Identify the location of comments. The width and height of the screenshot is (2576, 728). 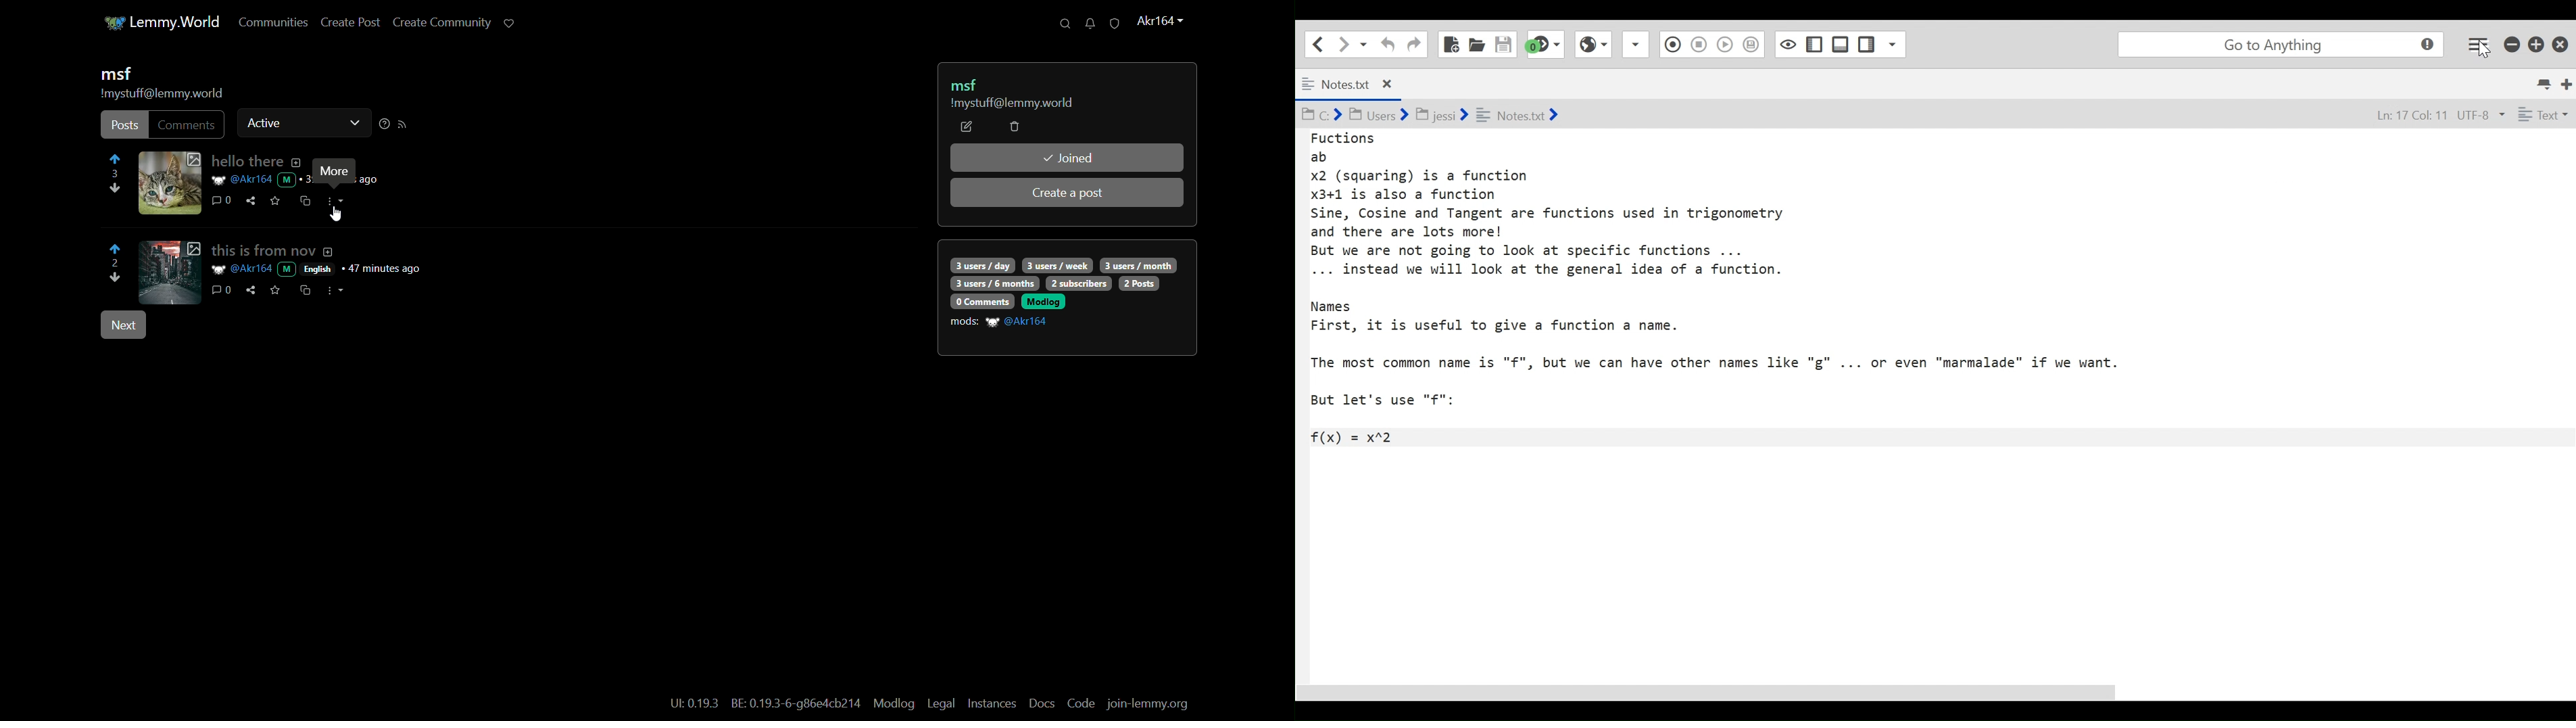
(220, 290).